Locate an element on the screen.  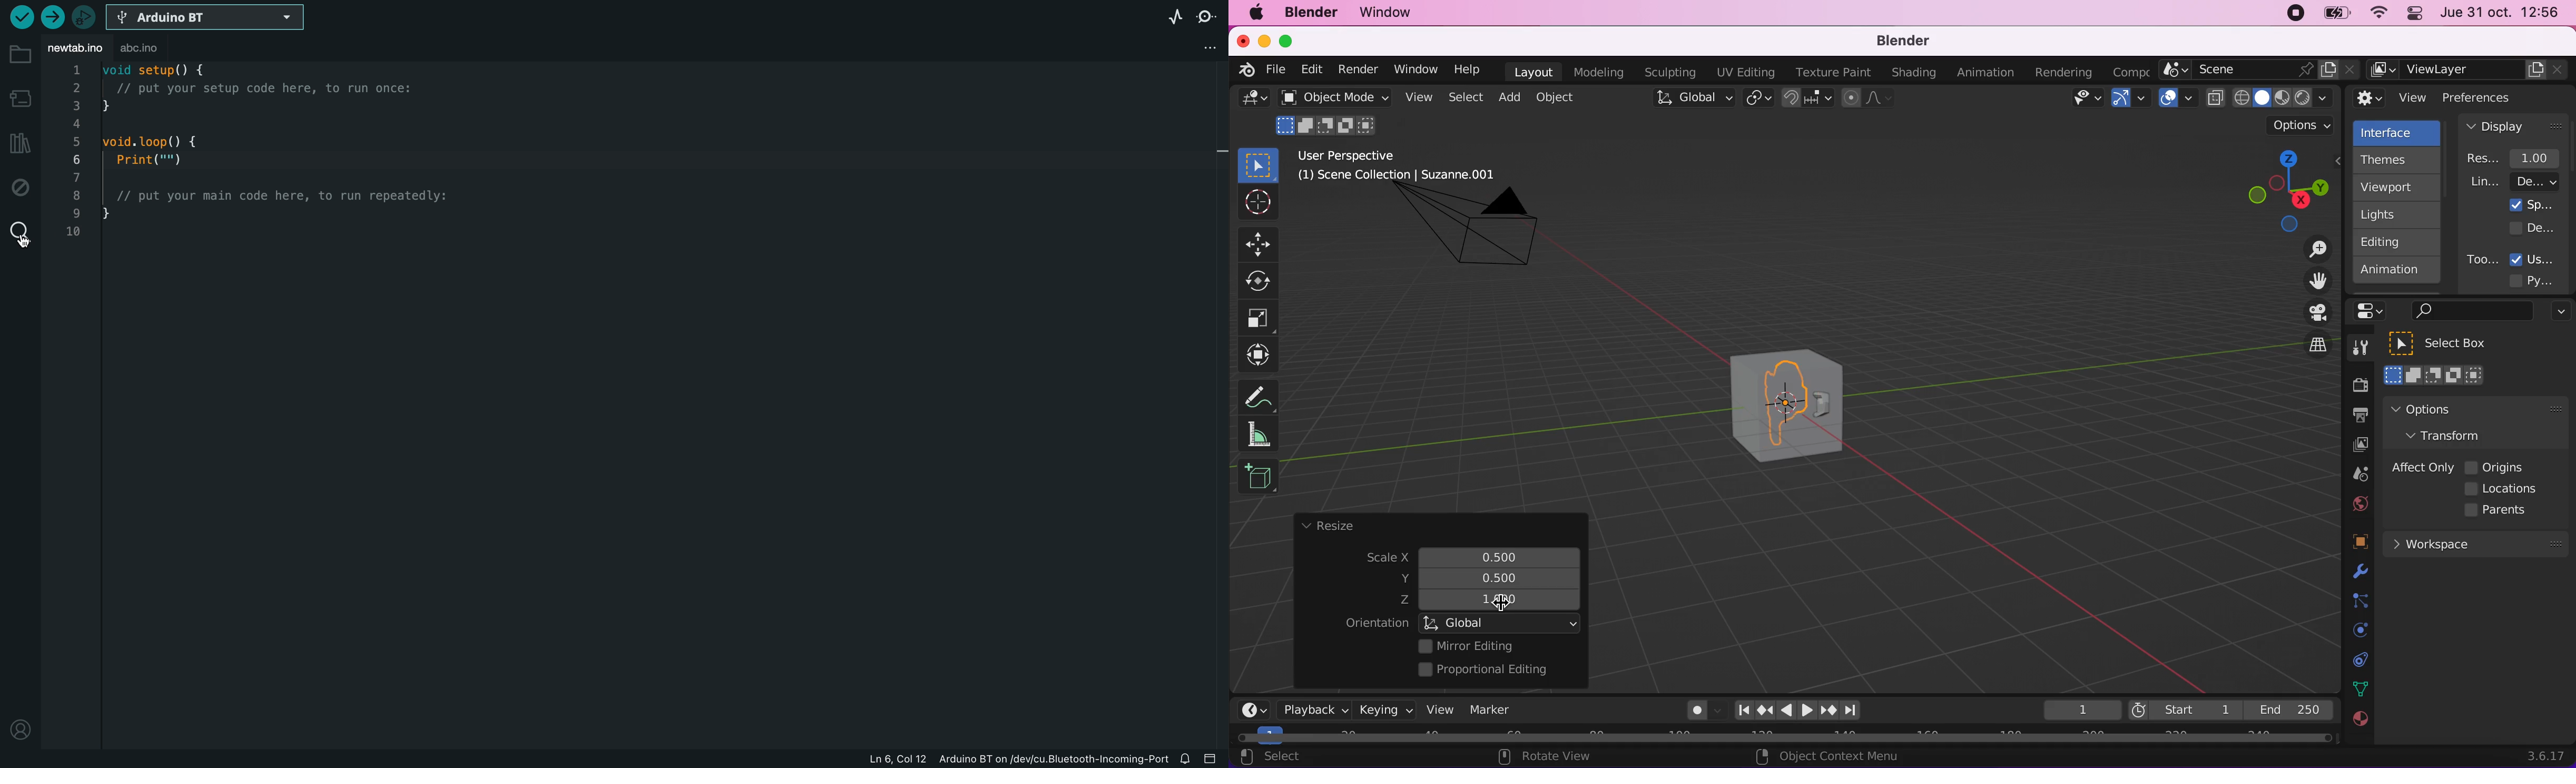
mirror editing is located at coordinates (1496, 646).